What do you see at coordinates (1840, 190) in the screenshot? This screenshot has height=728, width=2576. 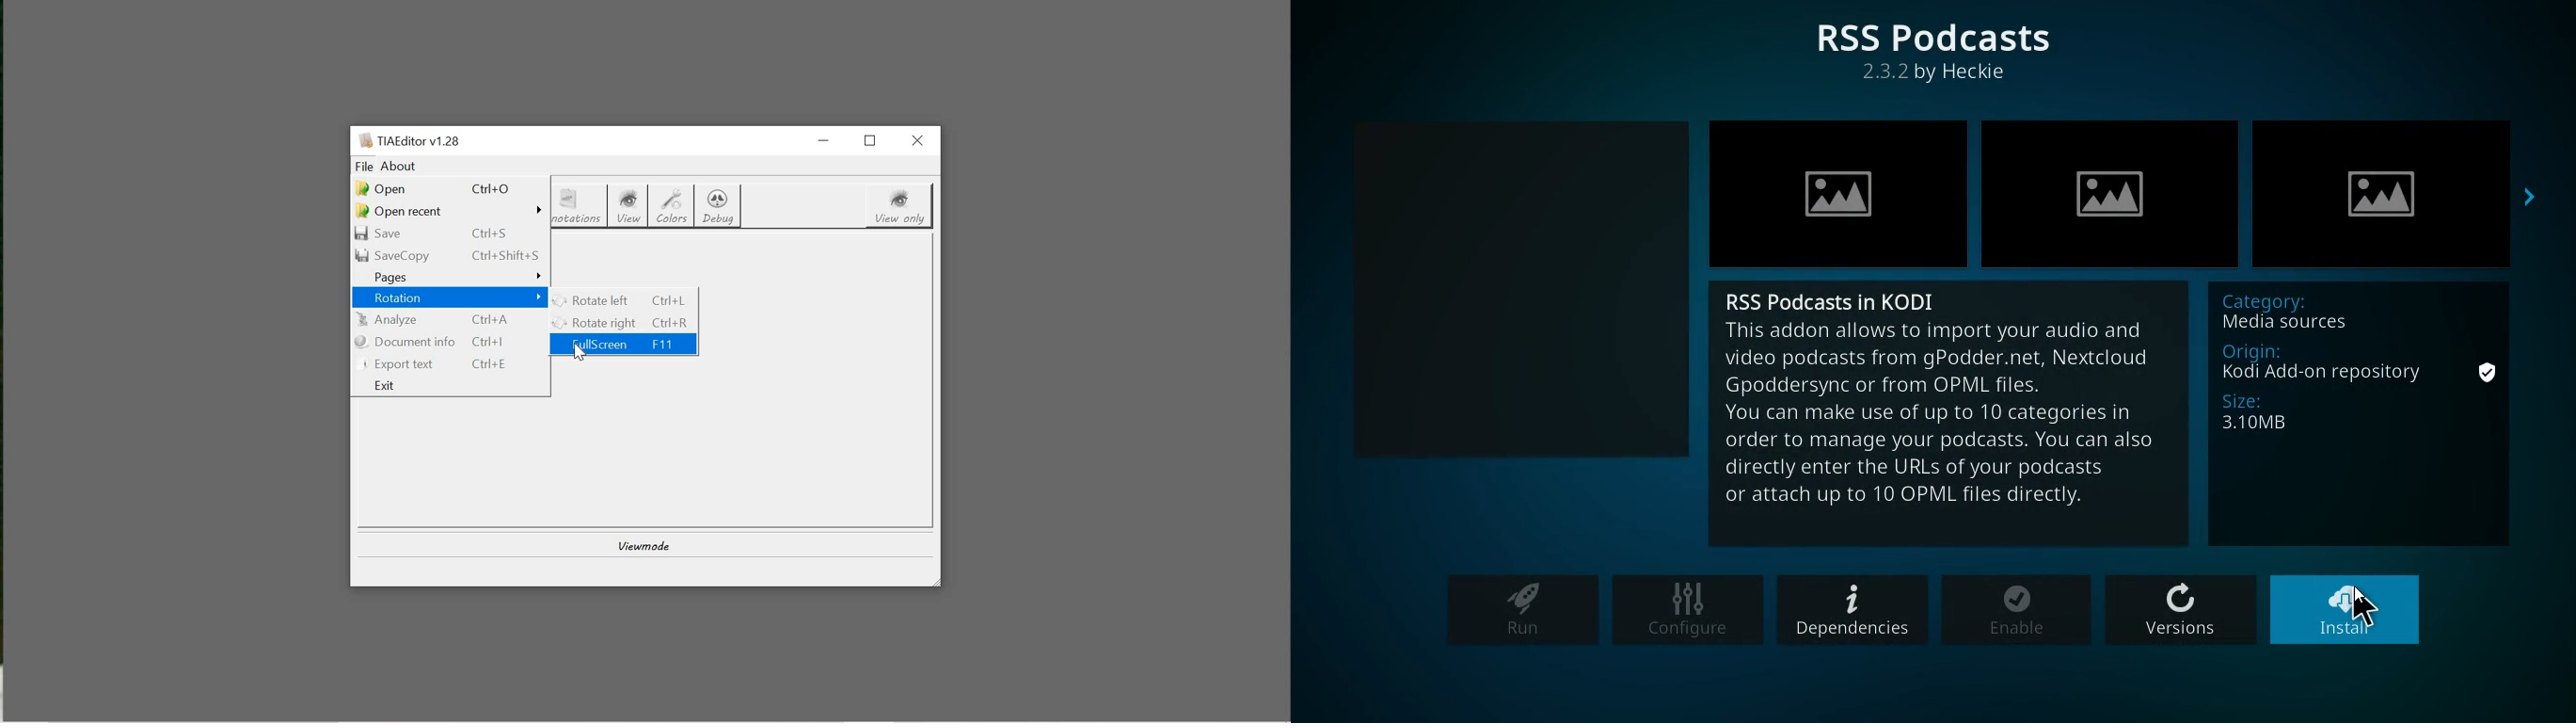 I see `image` at bounding box center [1840, 190].